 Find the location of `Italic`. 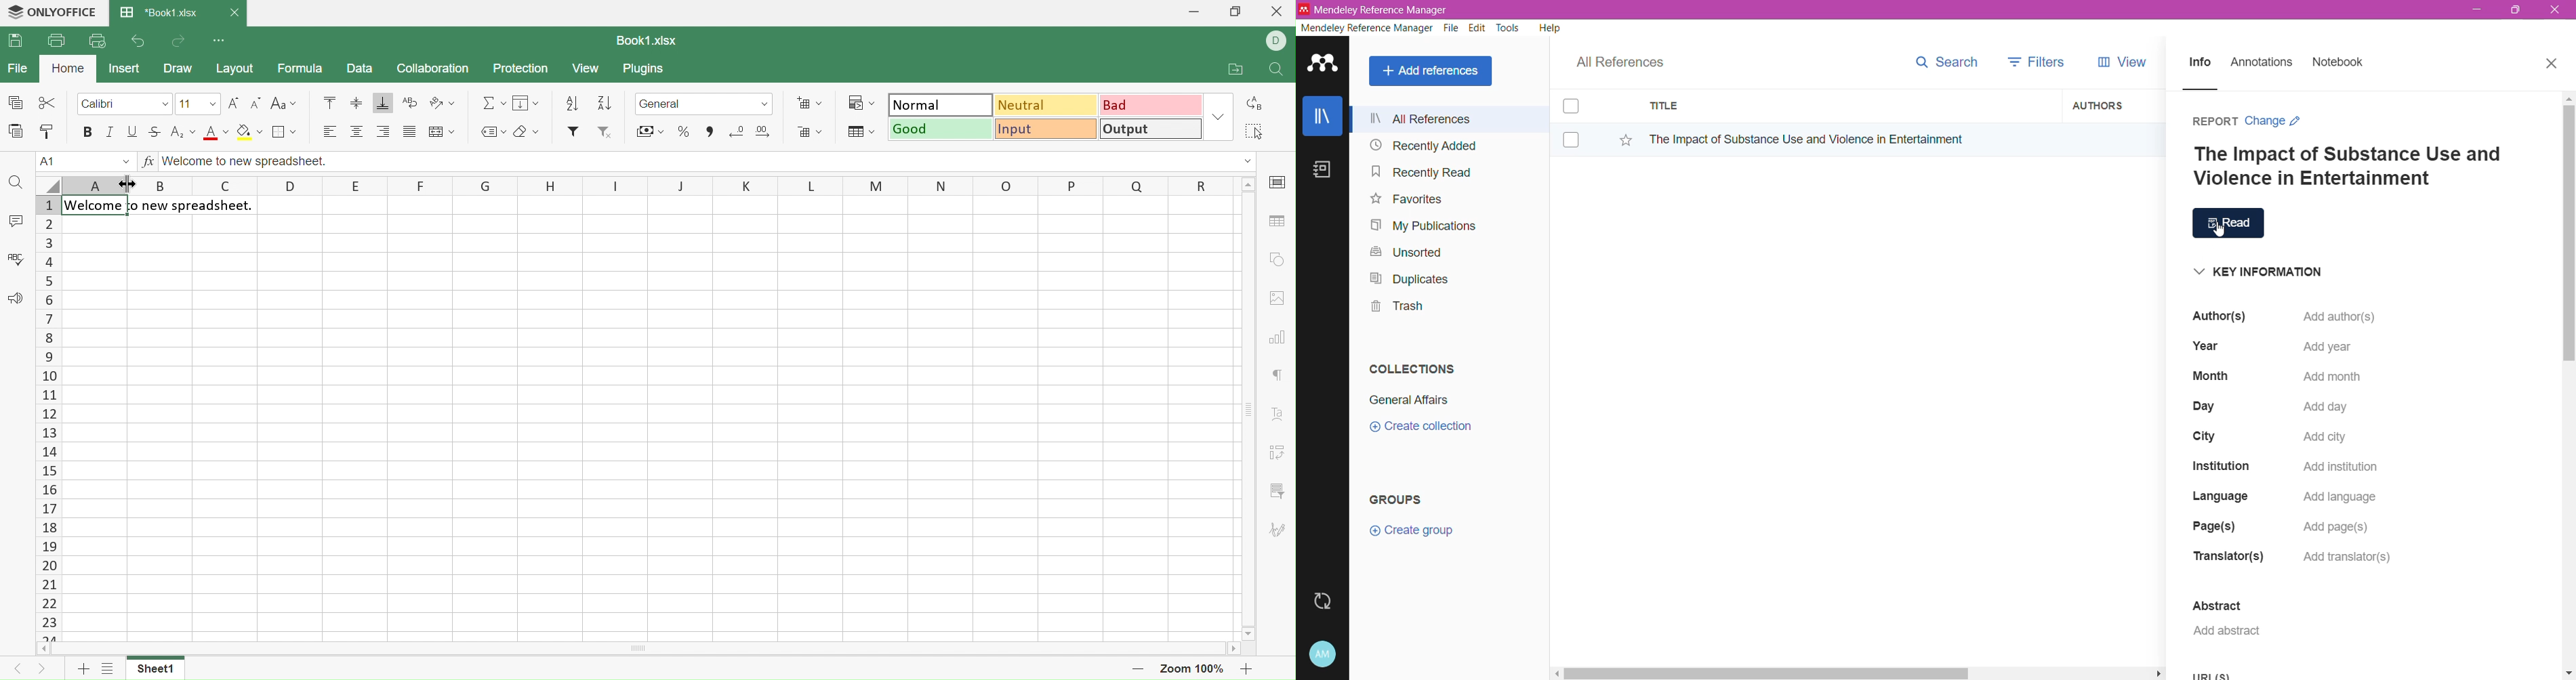

Italic is located at coordinates (110, 129).